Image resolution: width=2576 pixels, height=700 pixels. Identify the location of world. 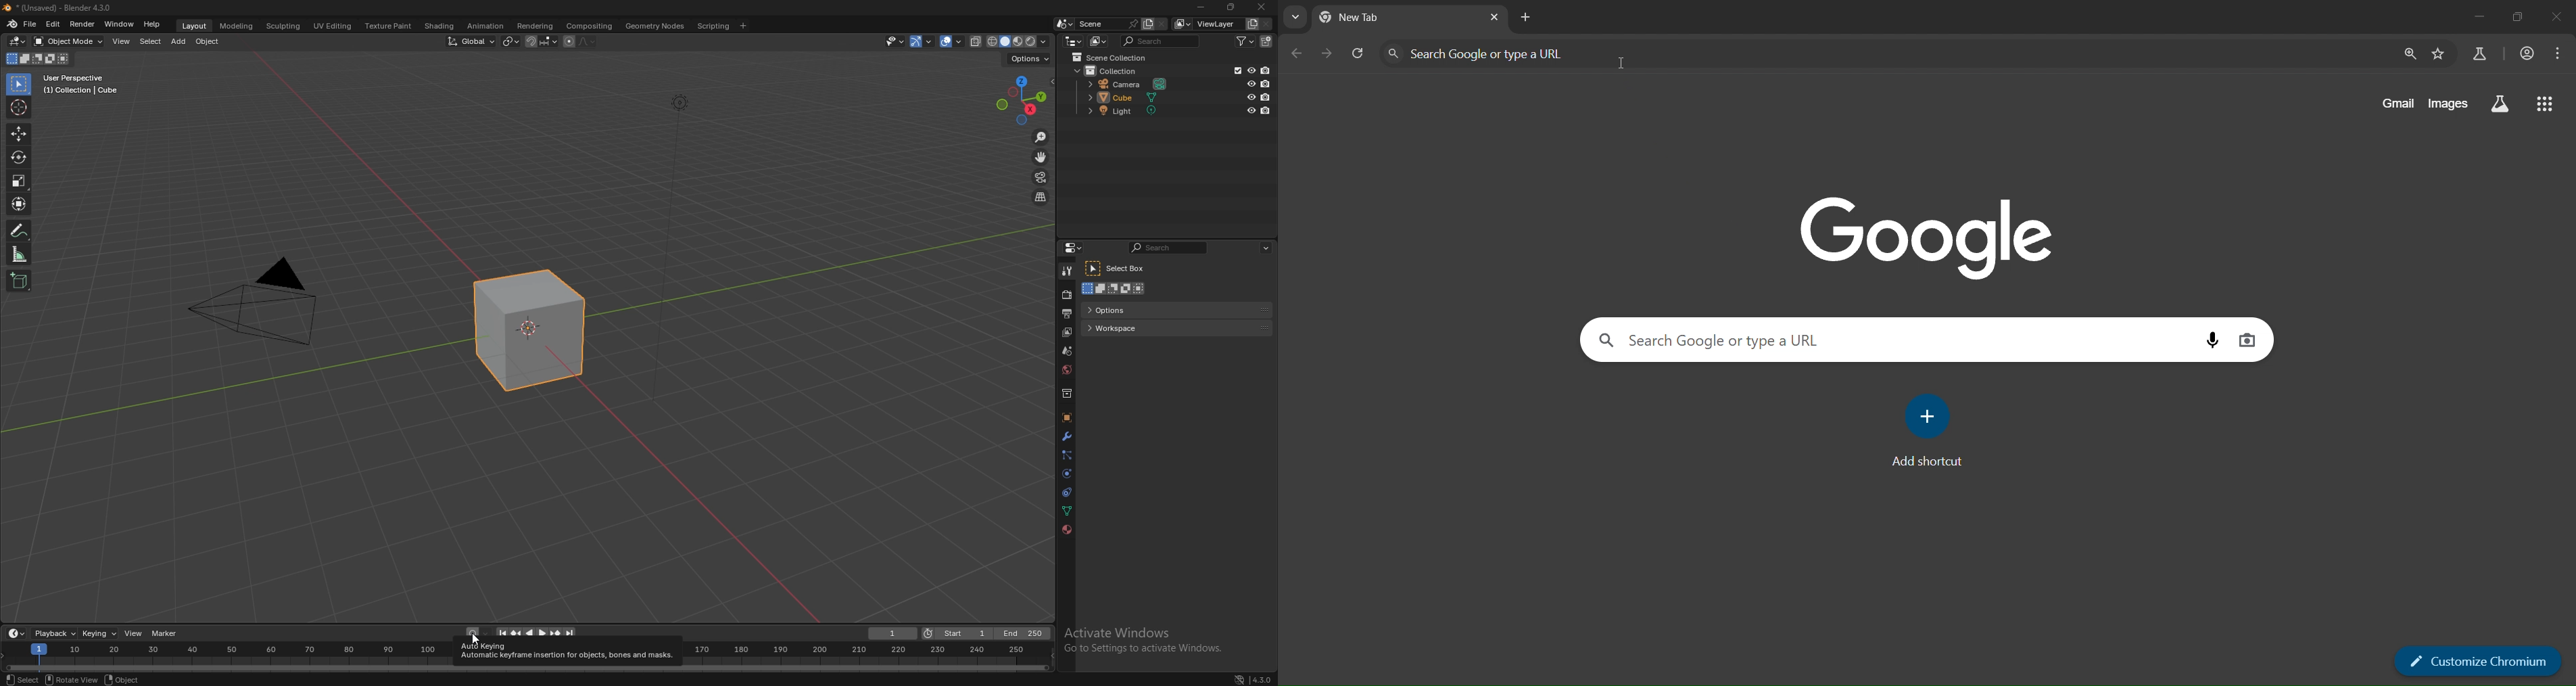
(1067, 370).